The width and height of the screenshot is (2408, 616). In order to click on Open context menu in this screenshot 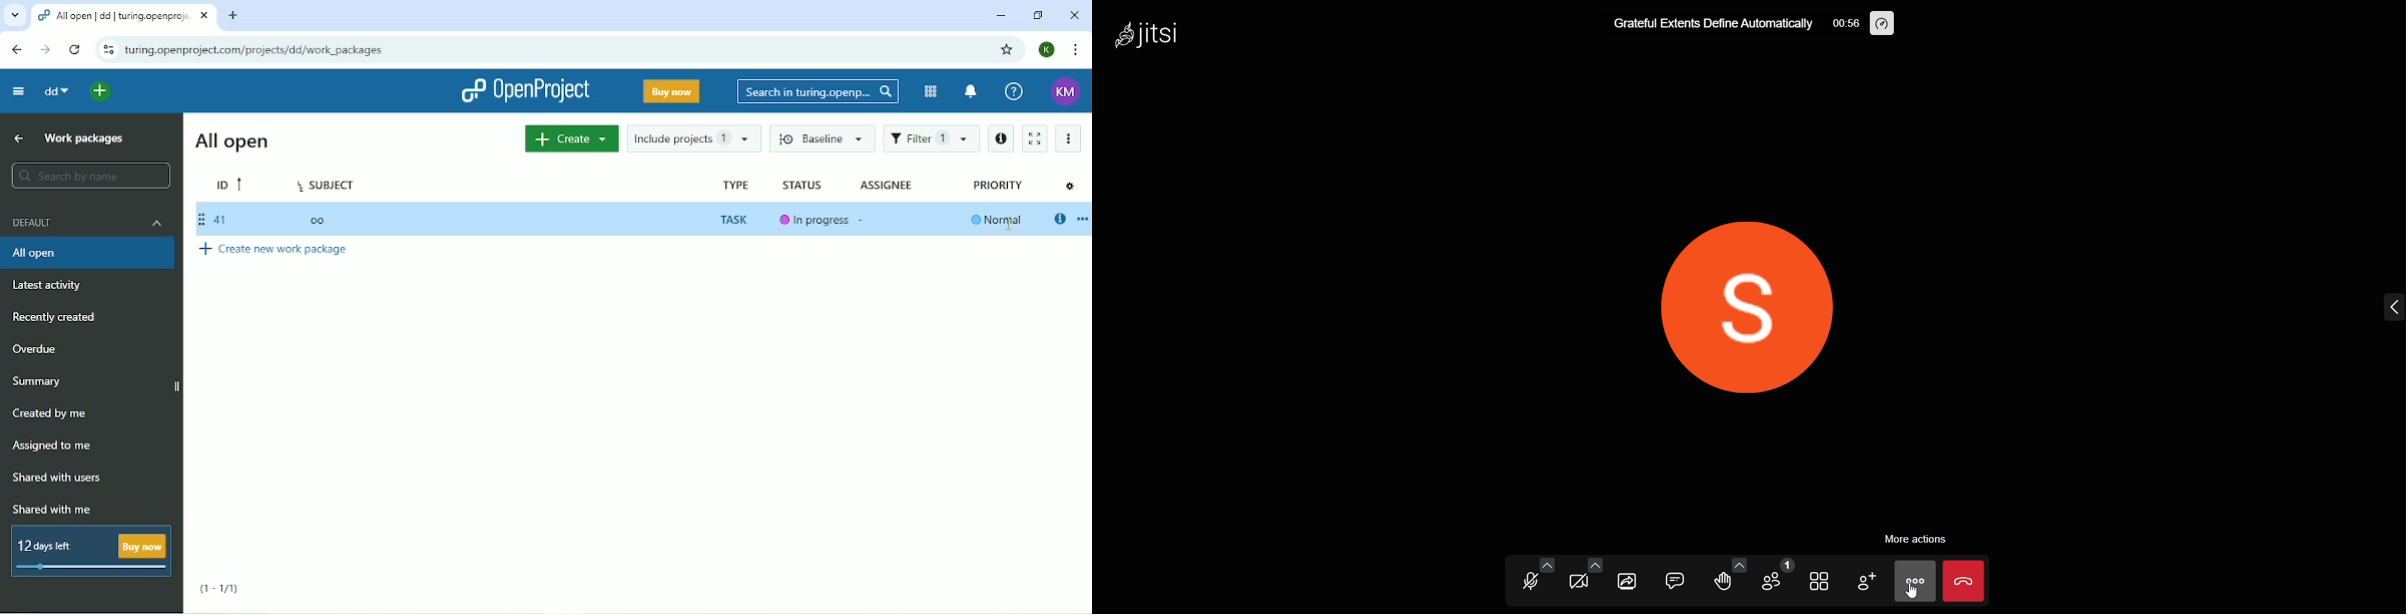, I will do `click(1084, 220)`.